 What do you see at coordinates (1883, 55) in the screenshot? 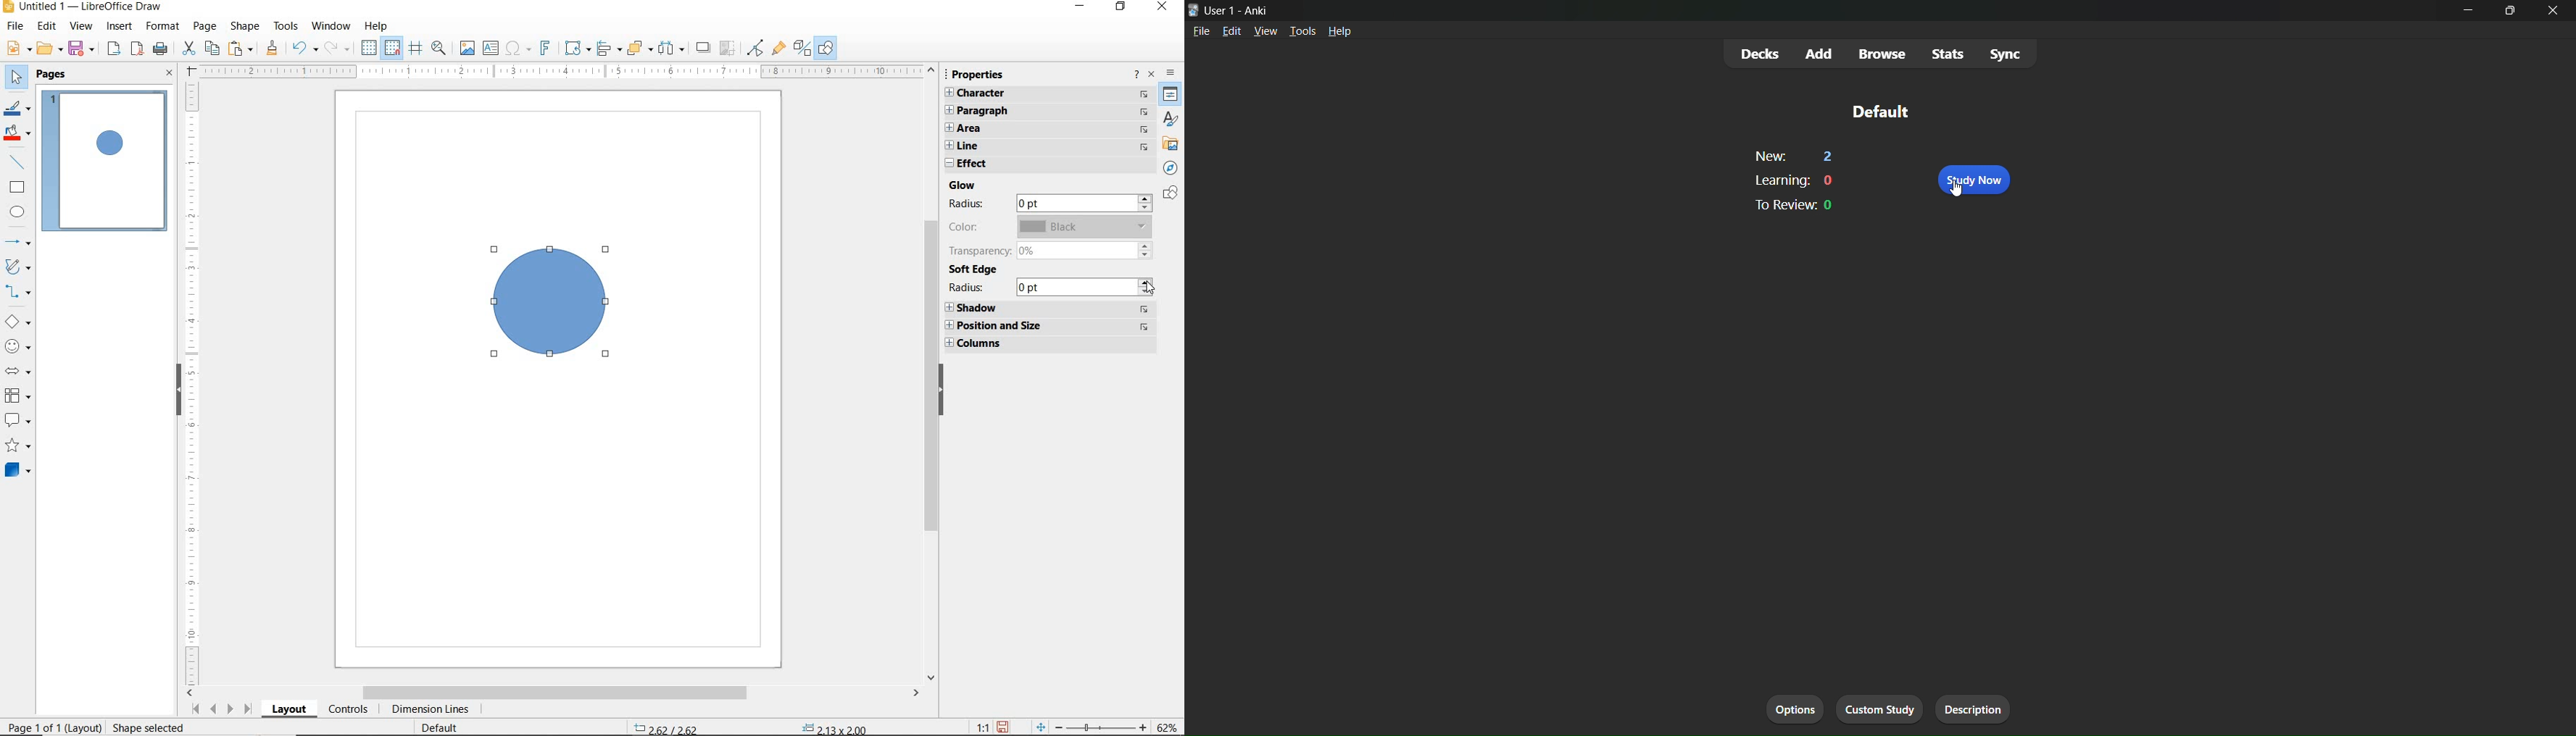
I see `browse` at bounding box center [1883, 55].